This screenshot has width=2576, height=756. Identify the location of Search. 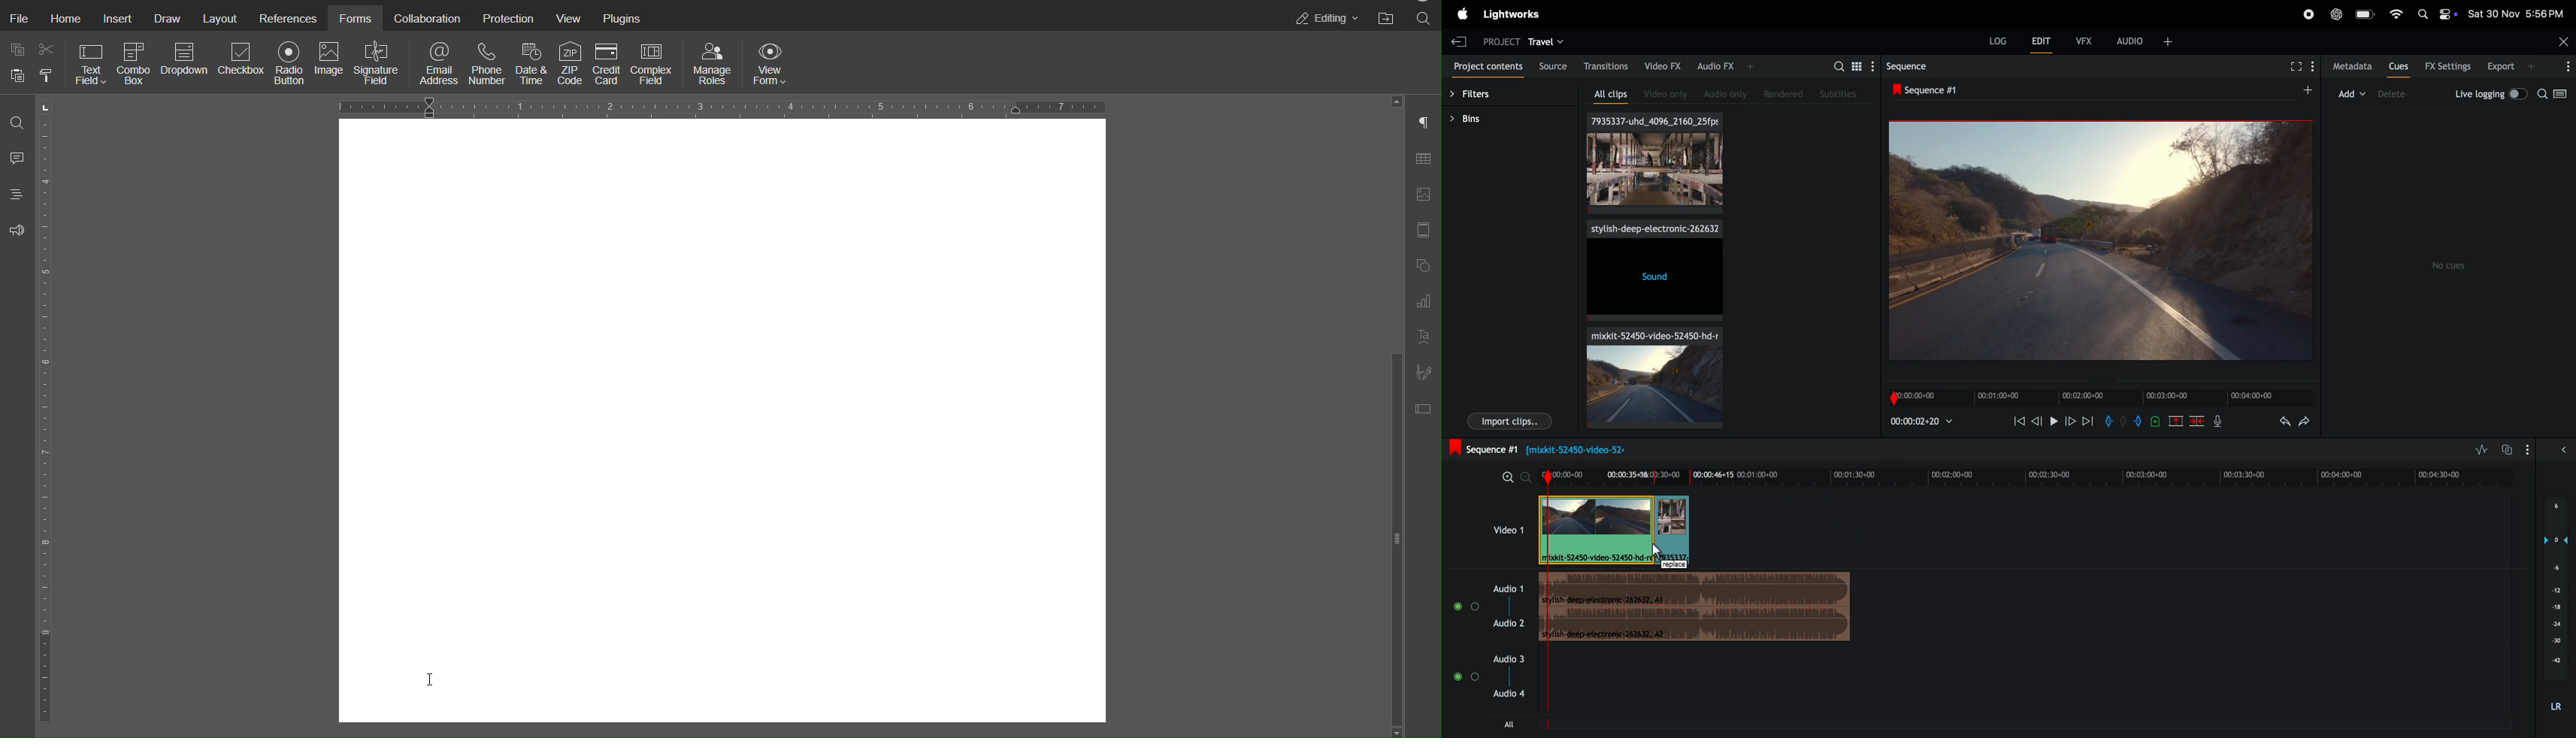
(15, 126).